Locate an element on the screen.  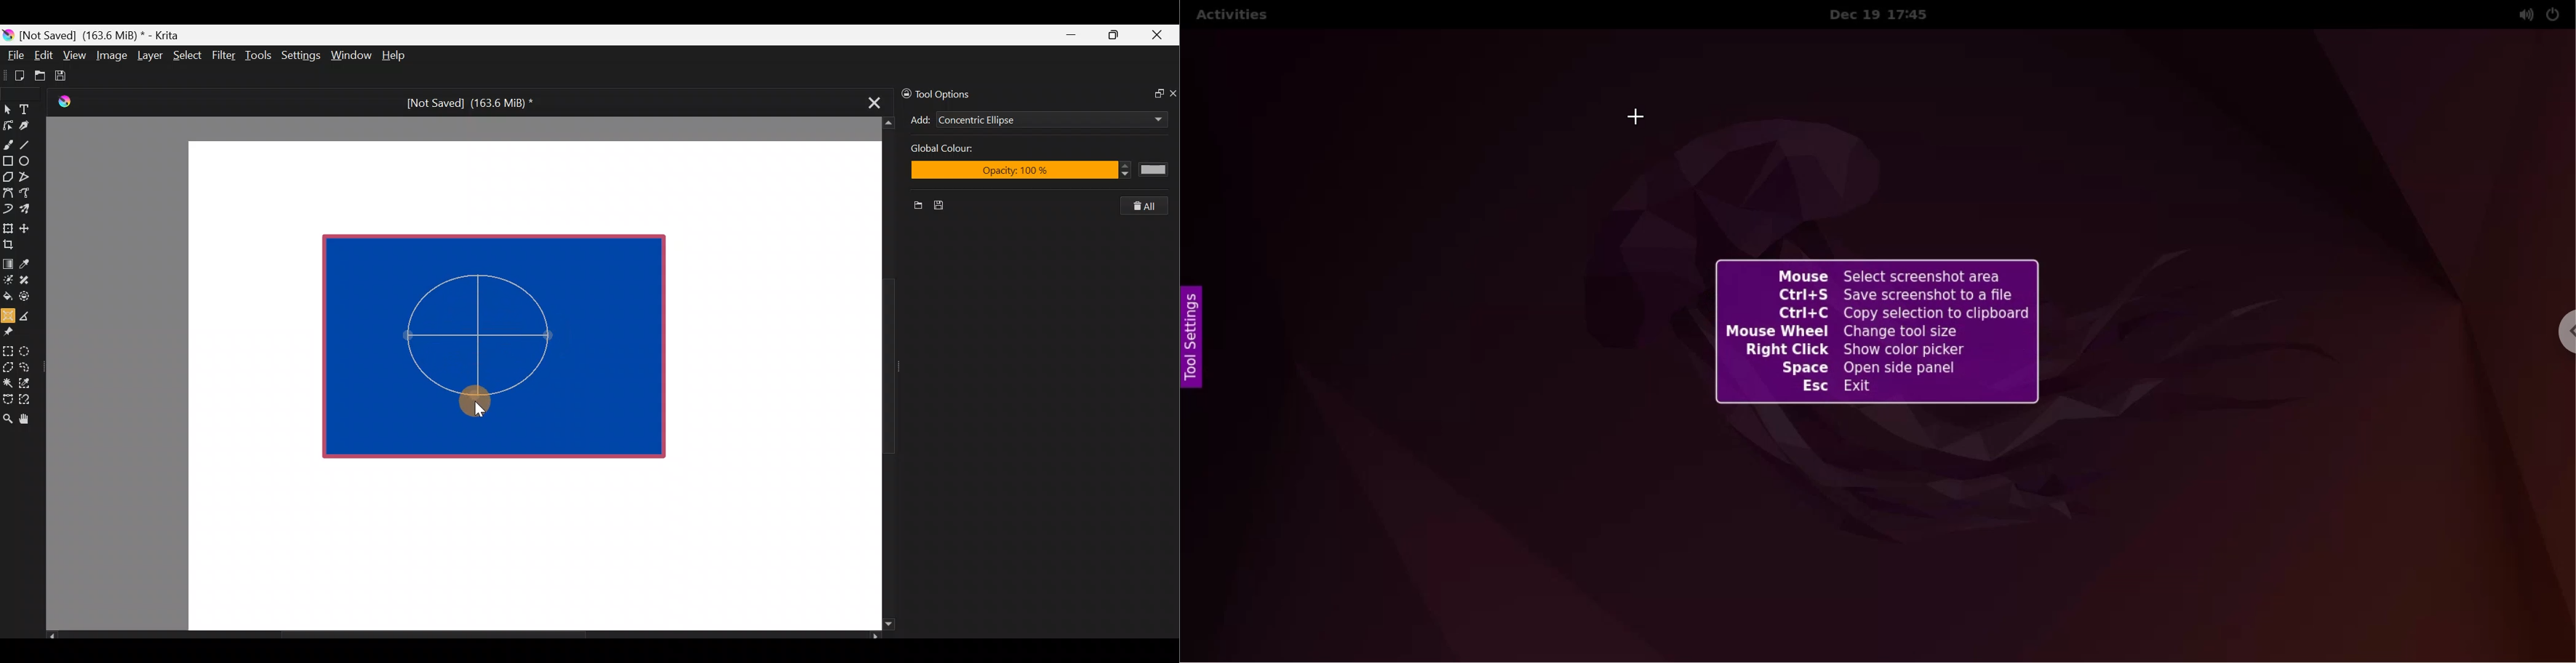
Close tab is located at coordinates (870, 101).